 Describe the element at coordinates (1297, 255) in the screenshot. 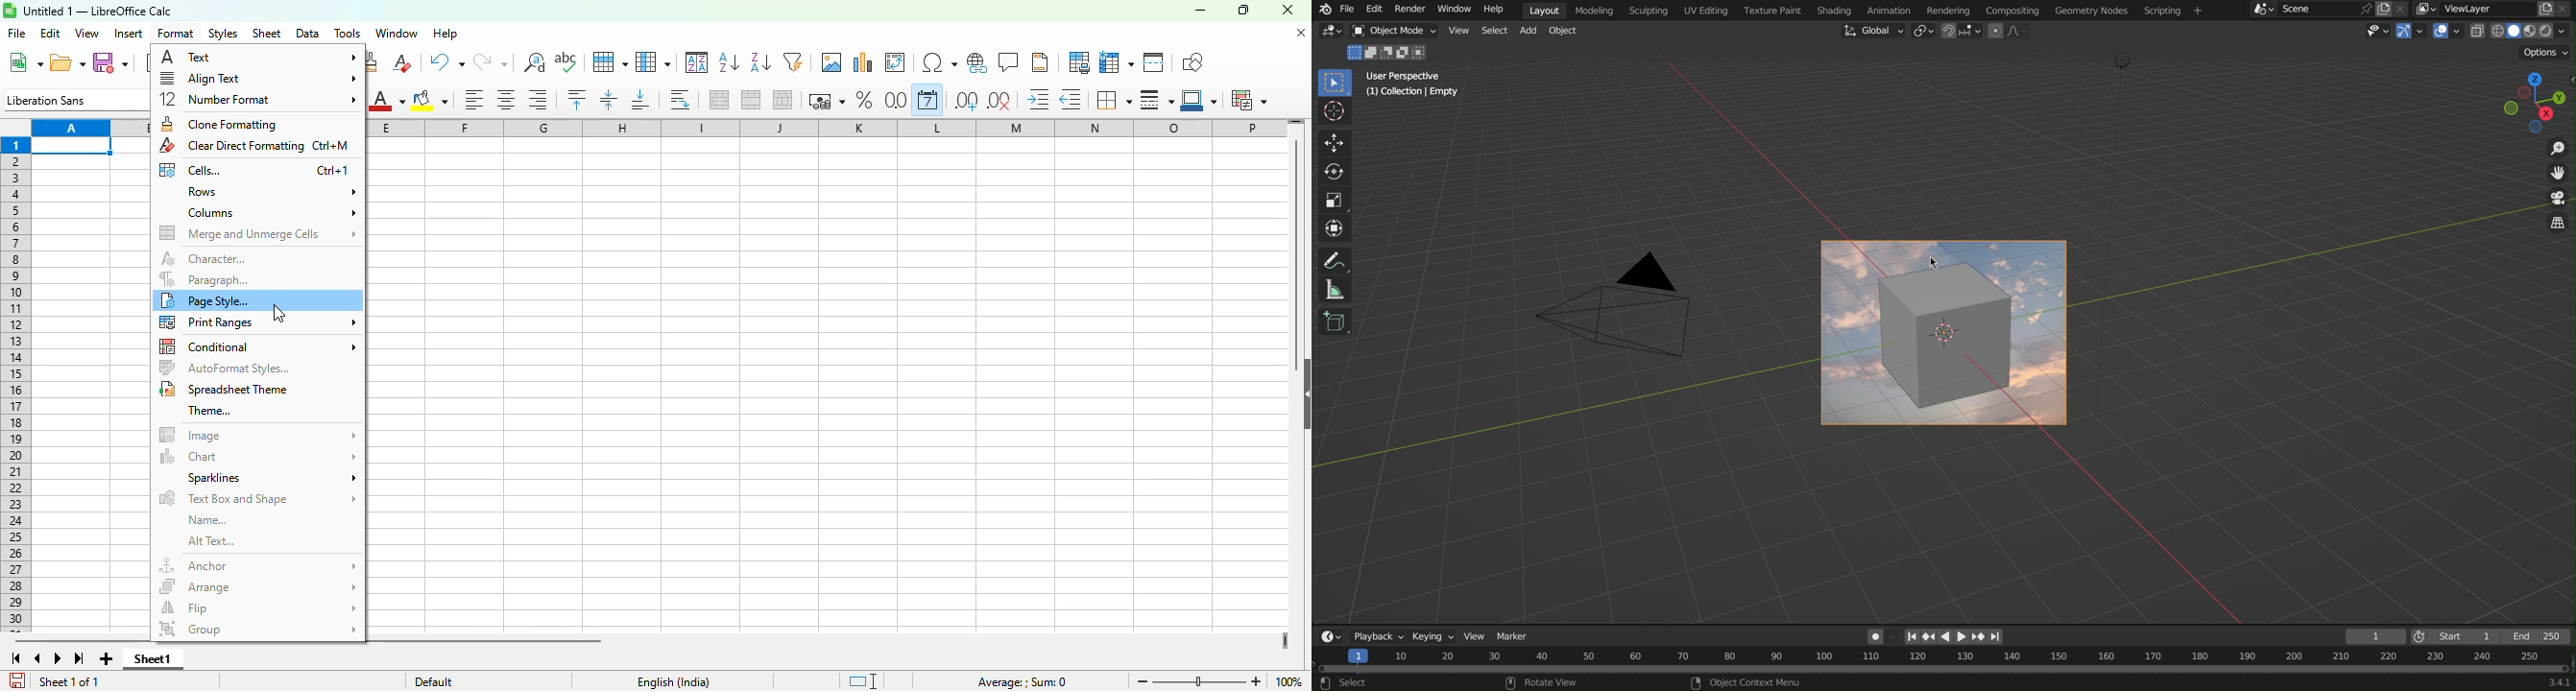

I see `vertical scroll bar` at that location.